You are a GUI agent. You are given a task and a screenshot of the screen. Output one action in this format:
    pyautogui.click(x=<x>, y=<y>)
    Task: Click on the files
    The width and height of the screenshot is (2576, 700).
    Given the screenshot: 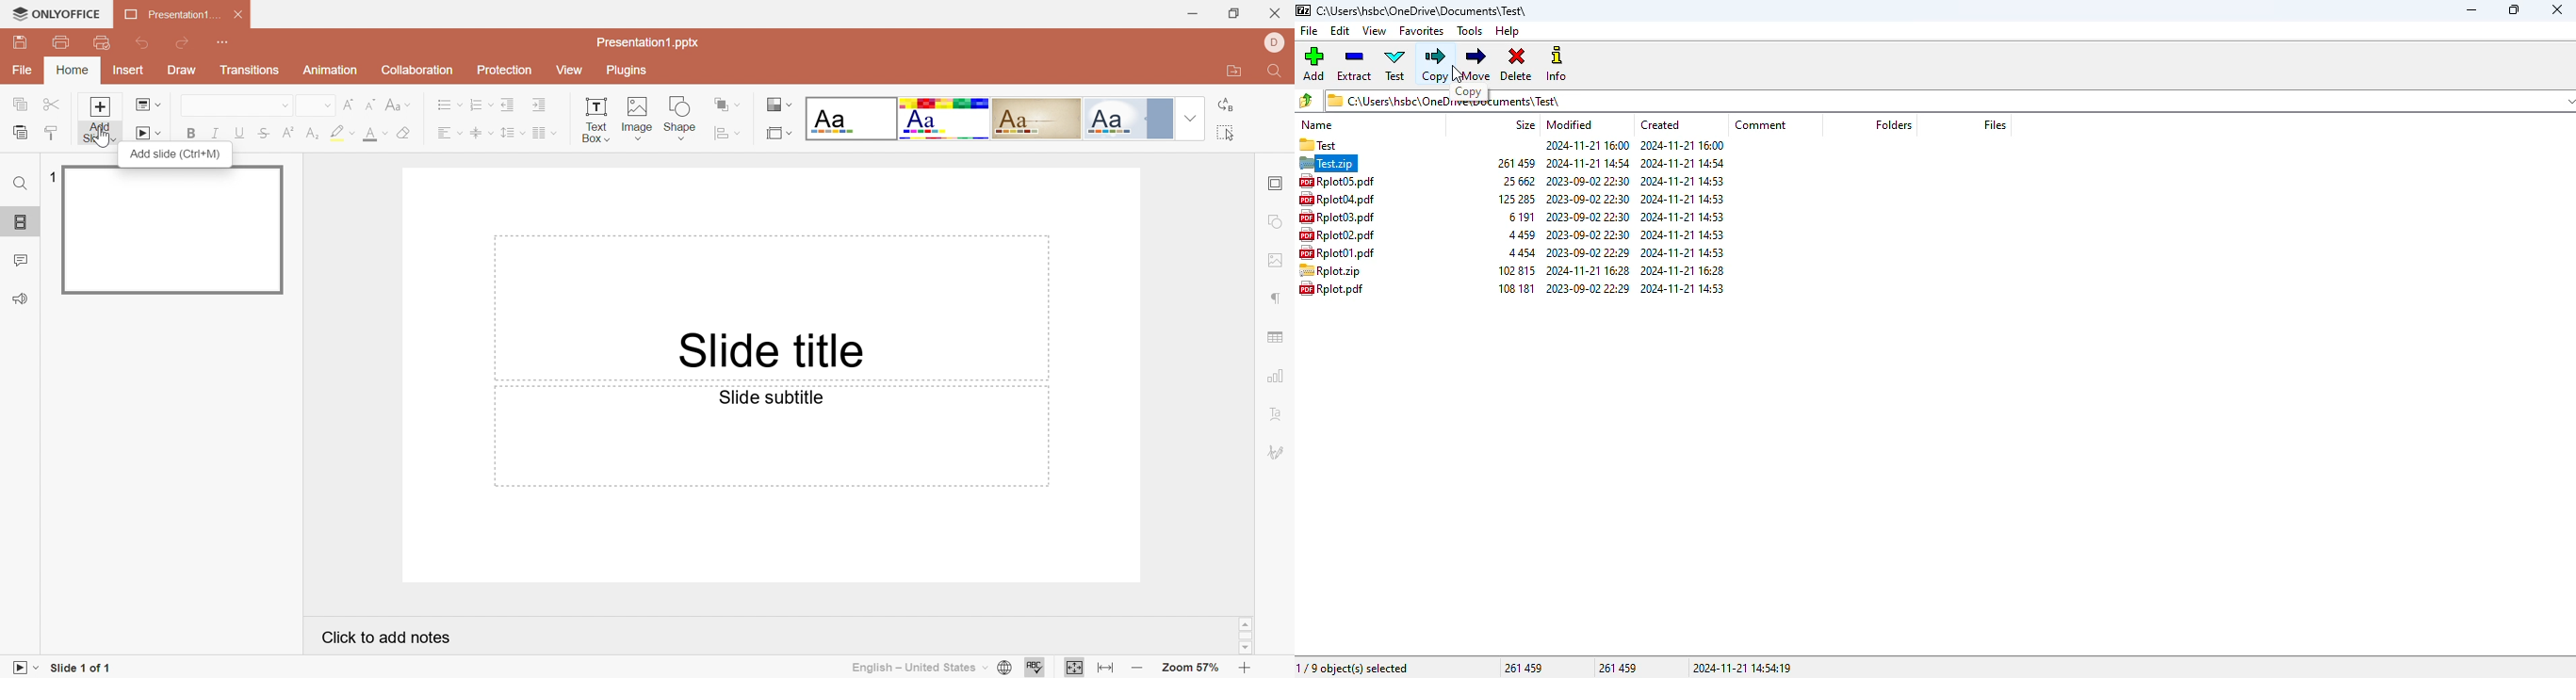 What is the action you would take?
    pyautogui.click(x=1994, y=124)
    